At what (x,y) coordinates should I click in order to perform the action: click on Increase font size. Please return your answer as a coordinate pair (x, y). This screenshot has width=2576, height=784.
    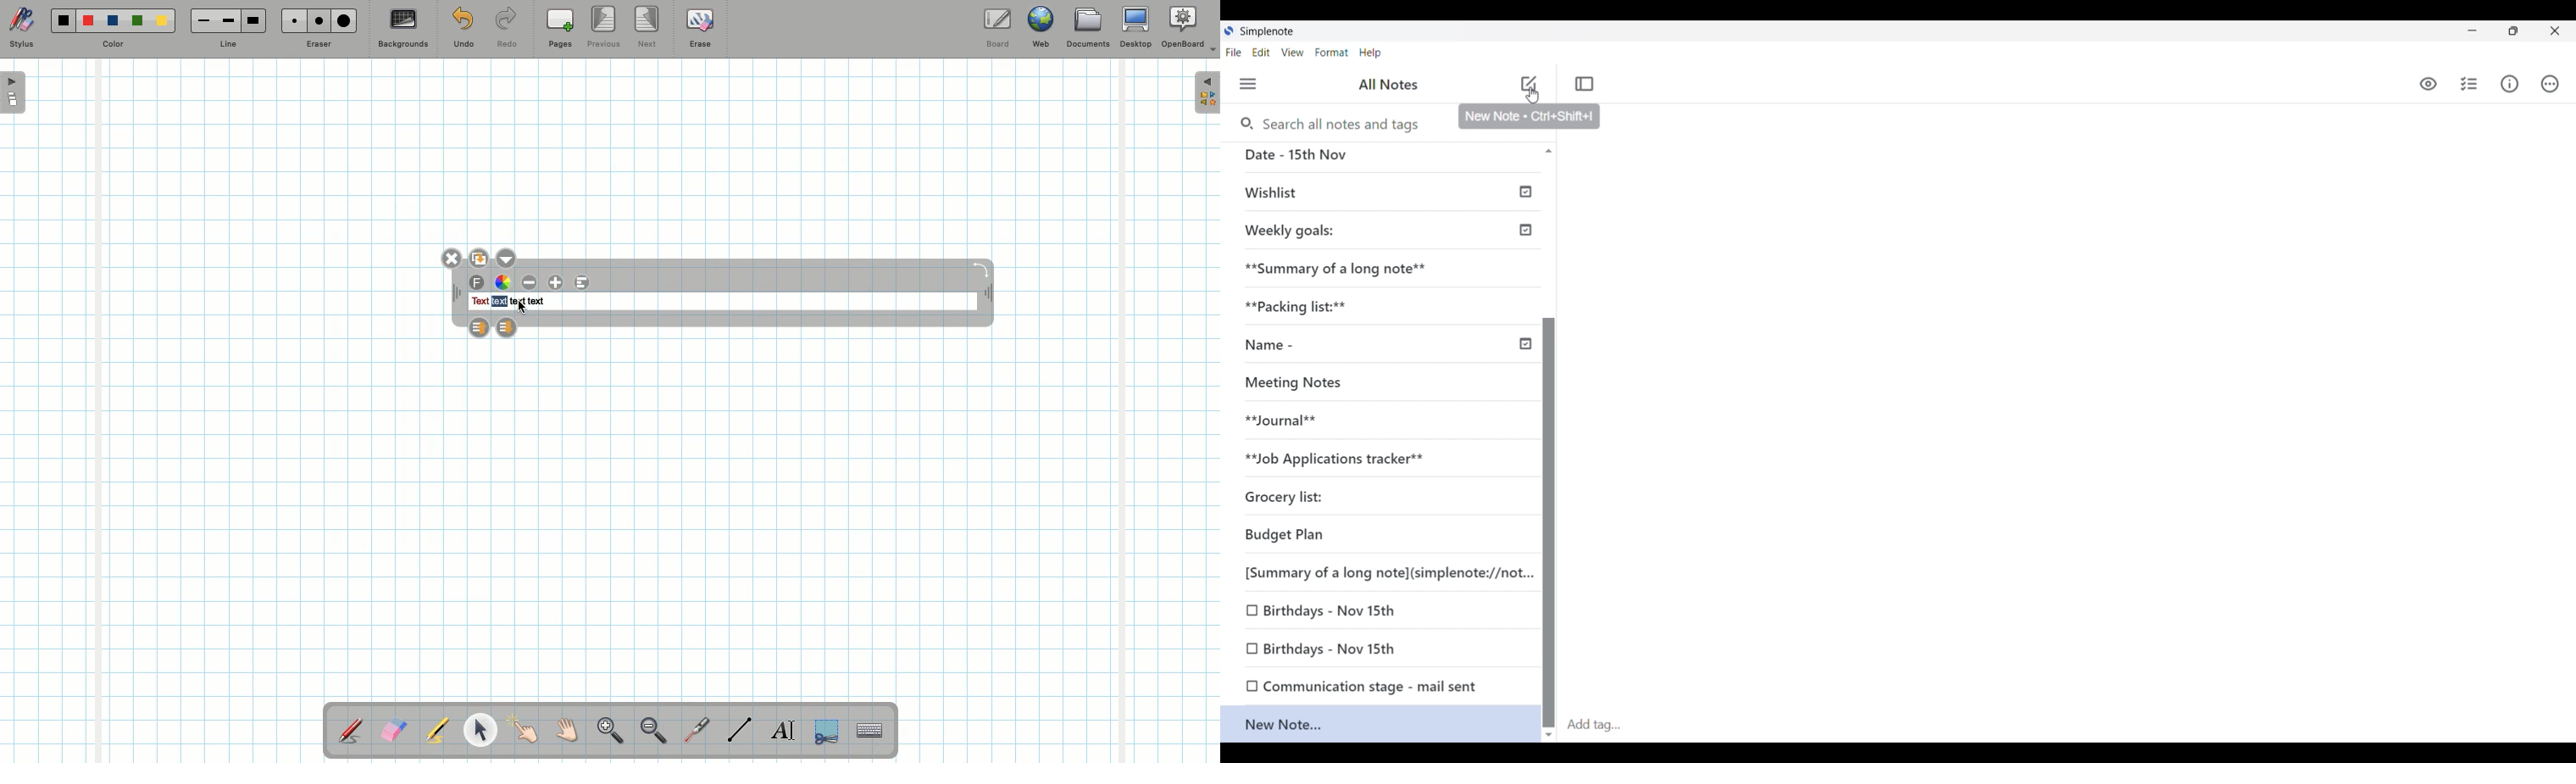
    Looking at the image, I should click on (558, 282).